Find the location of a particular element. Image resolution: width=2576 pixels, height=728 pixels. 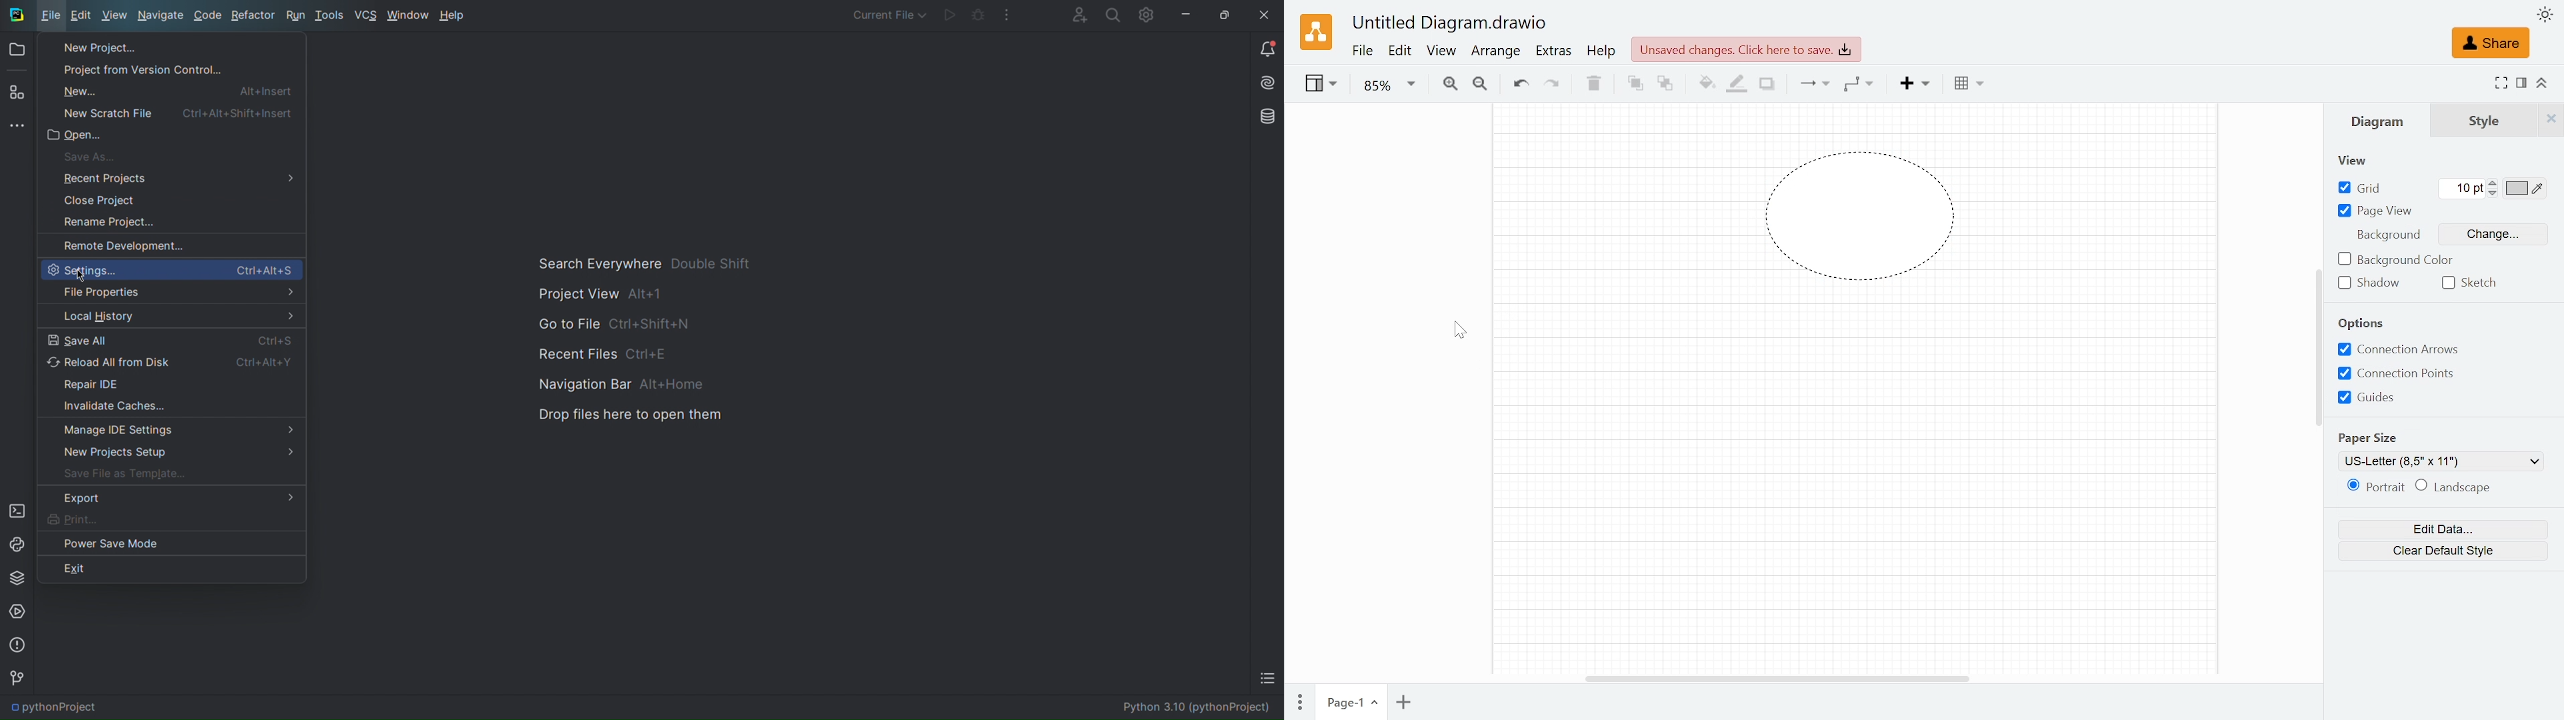

Page view is located at coordinates (2374, 212).